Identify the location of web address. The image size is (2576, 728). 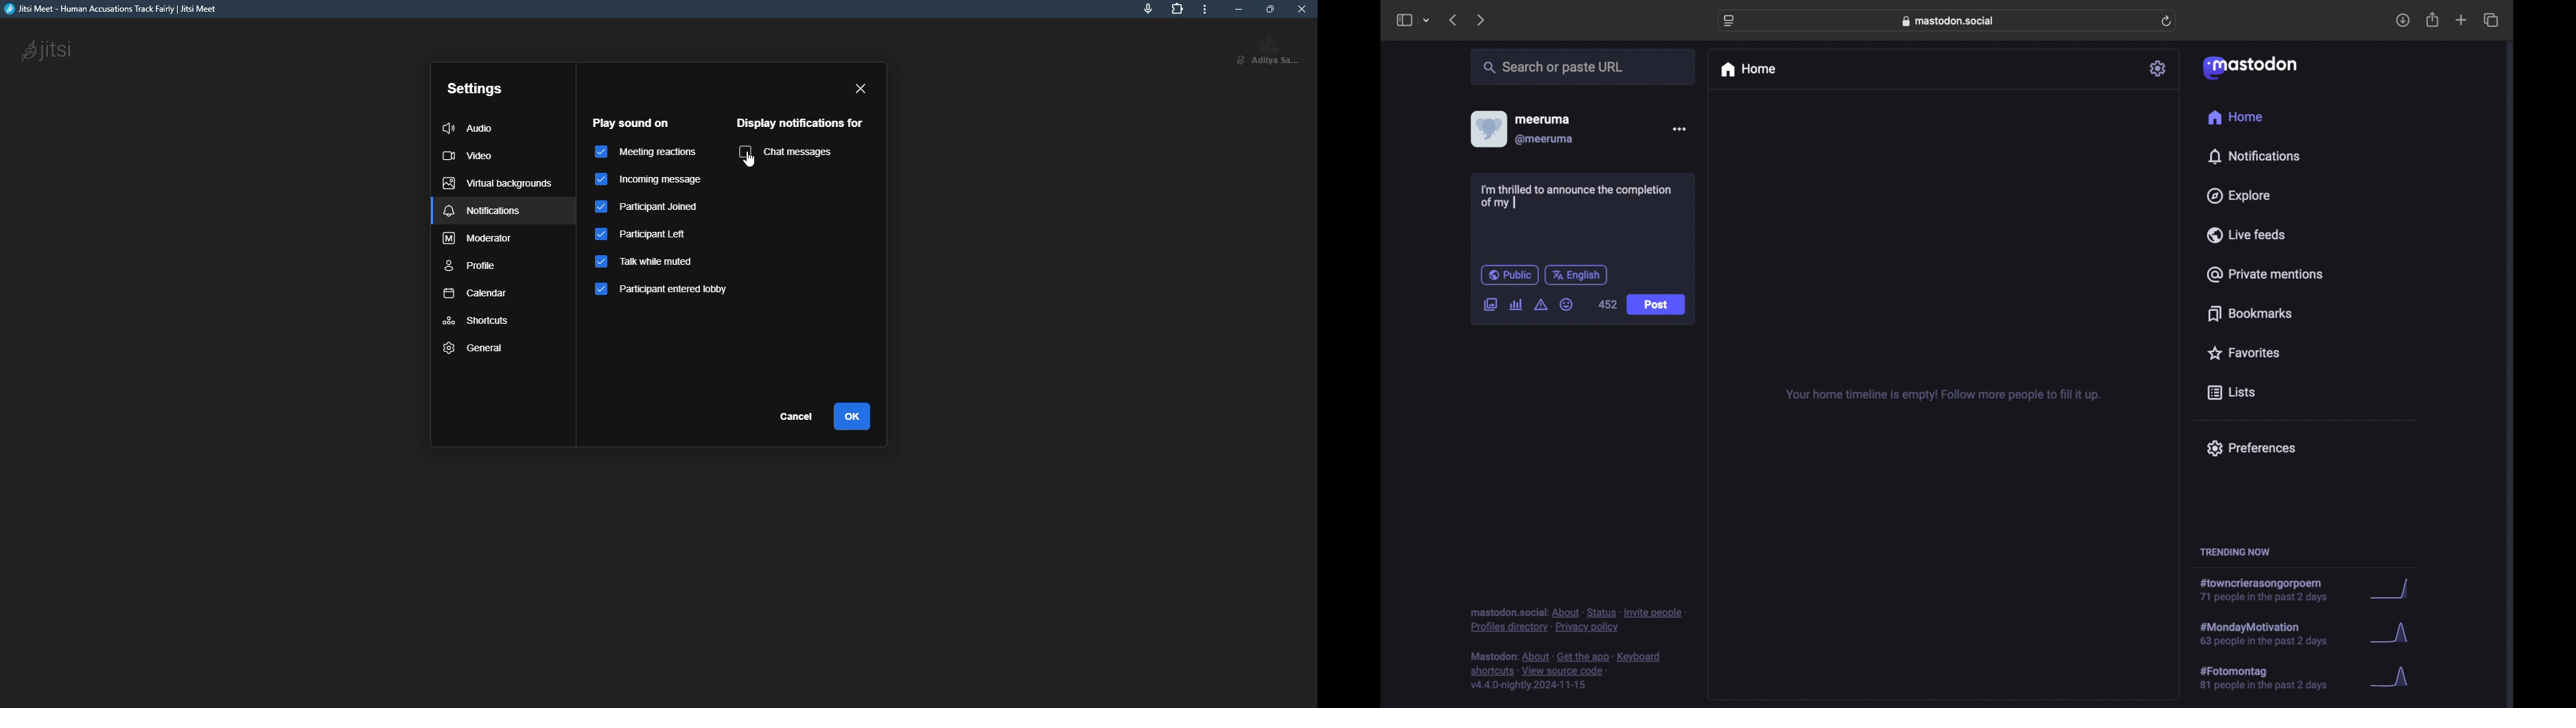
(1948, 21).